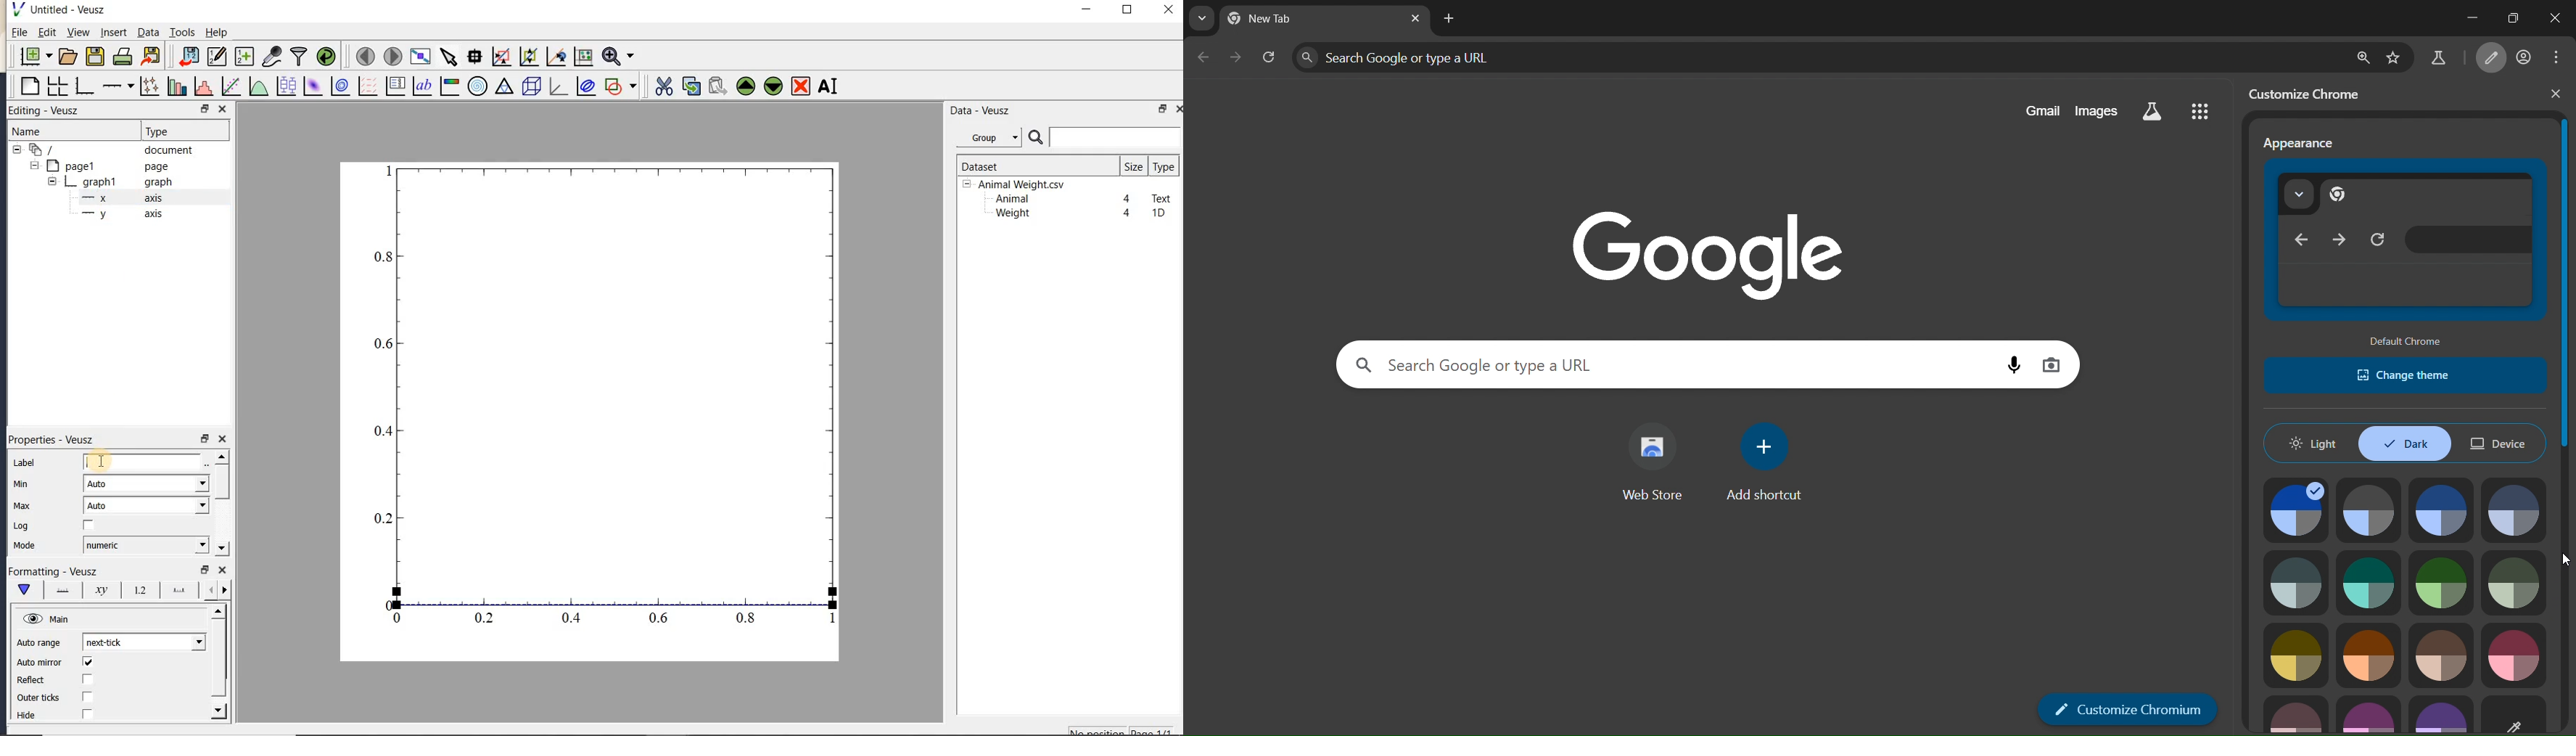  What do you see at coordinates (1164, 109) in the screenshot?
I see `restore` at bounding box center [1164, 109].